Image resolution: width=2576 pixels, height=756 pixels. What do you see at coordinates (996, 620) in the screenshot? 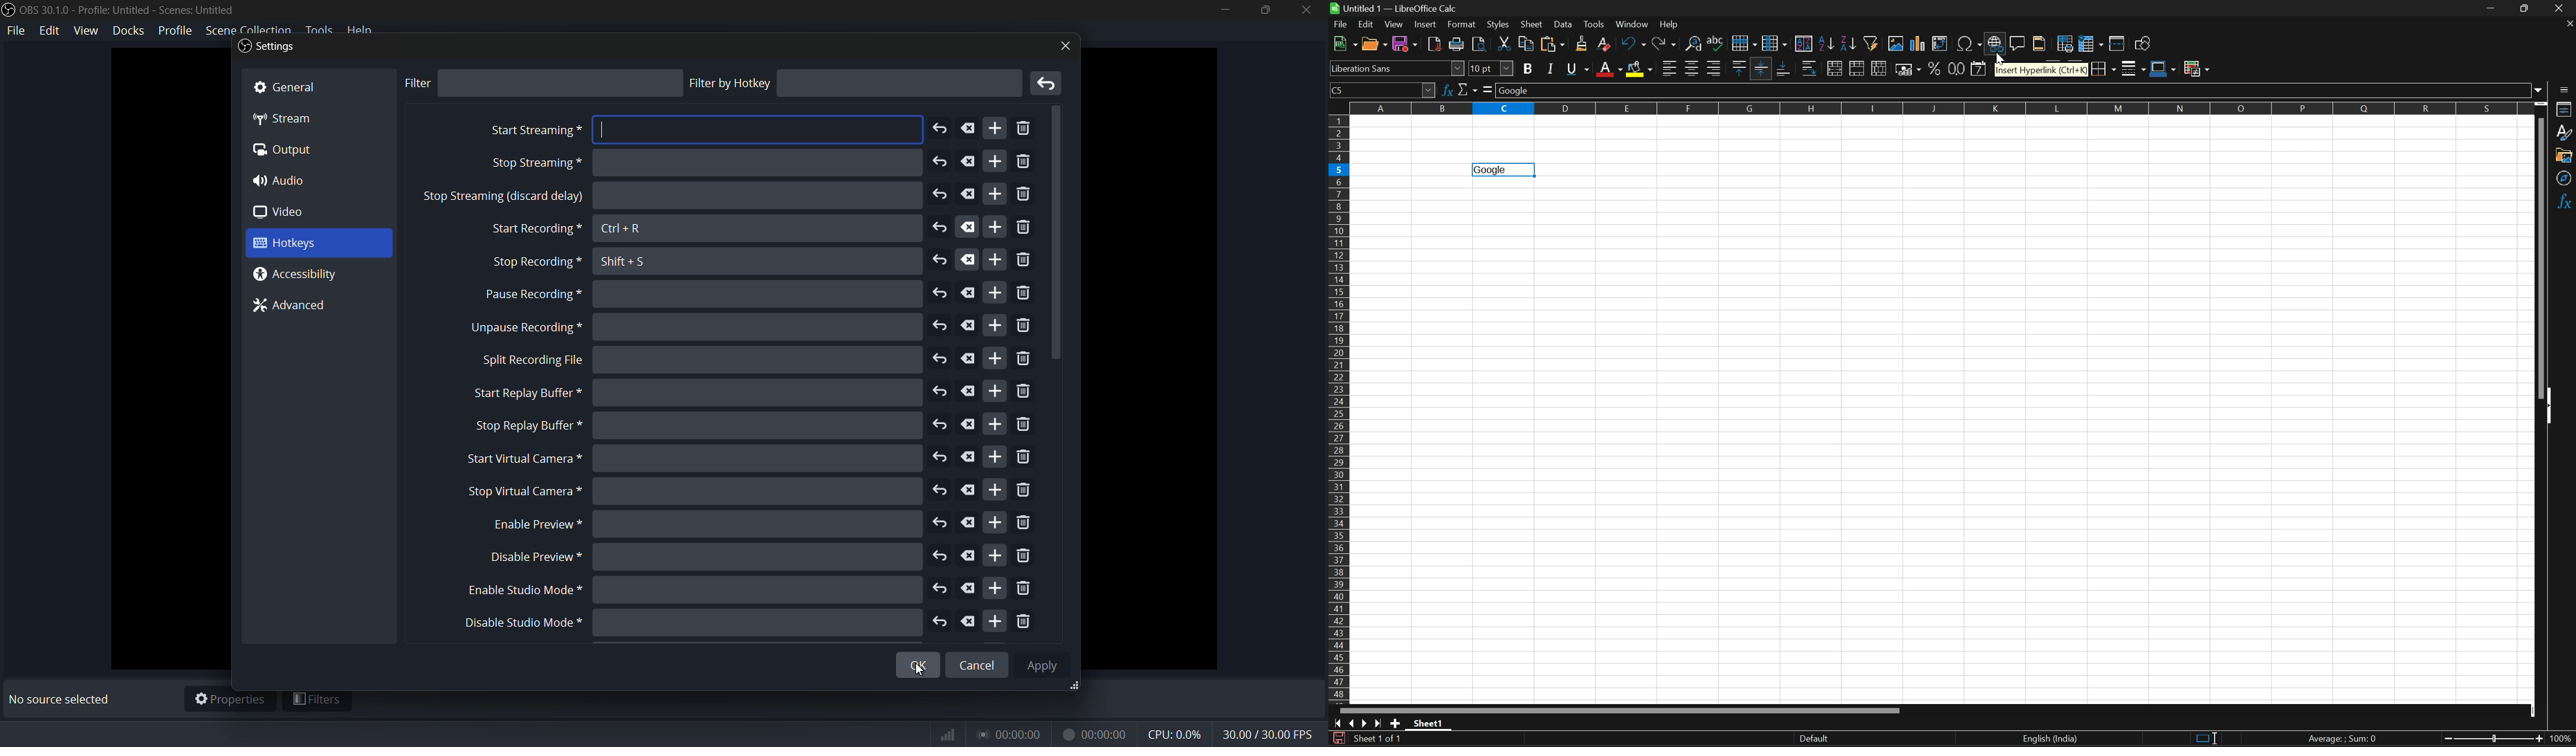
I see `add more` at bounding box center [996, 620].